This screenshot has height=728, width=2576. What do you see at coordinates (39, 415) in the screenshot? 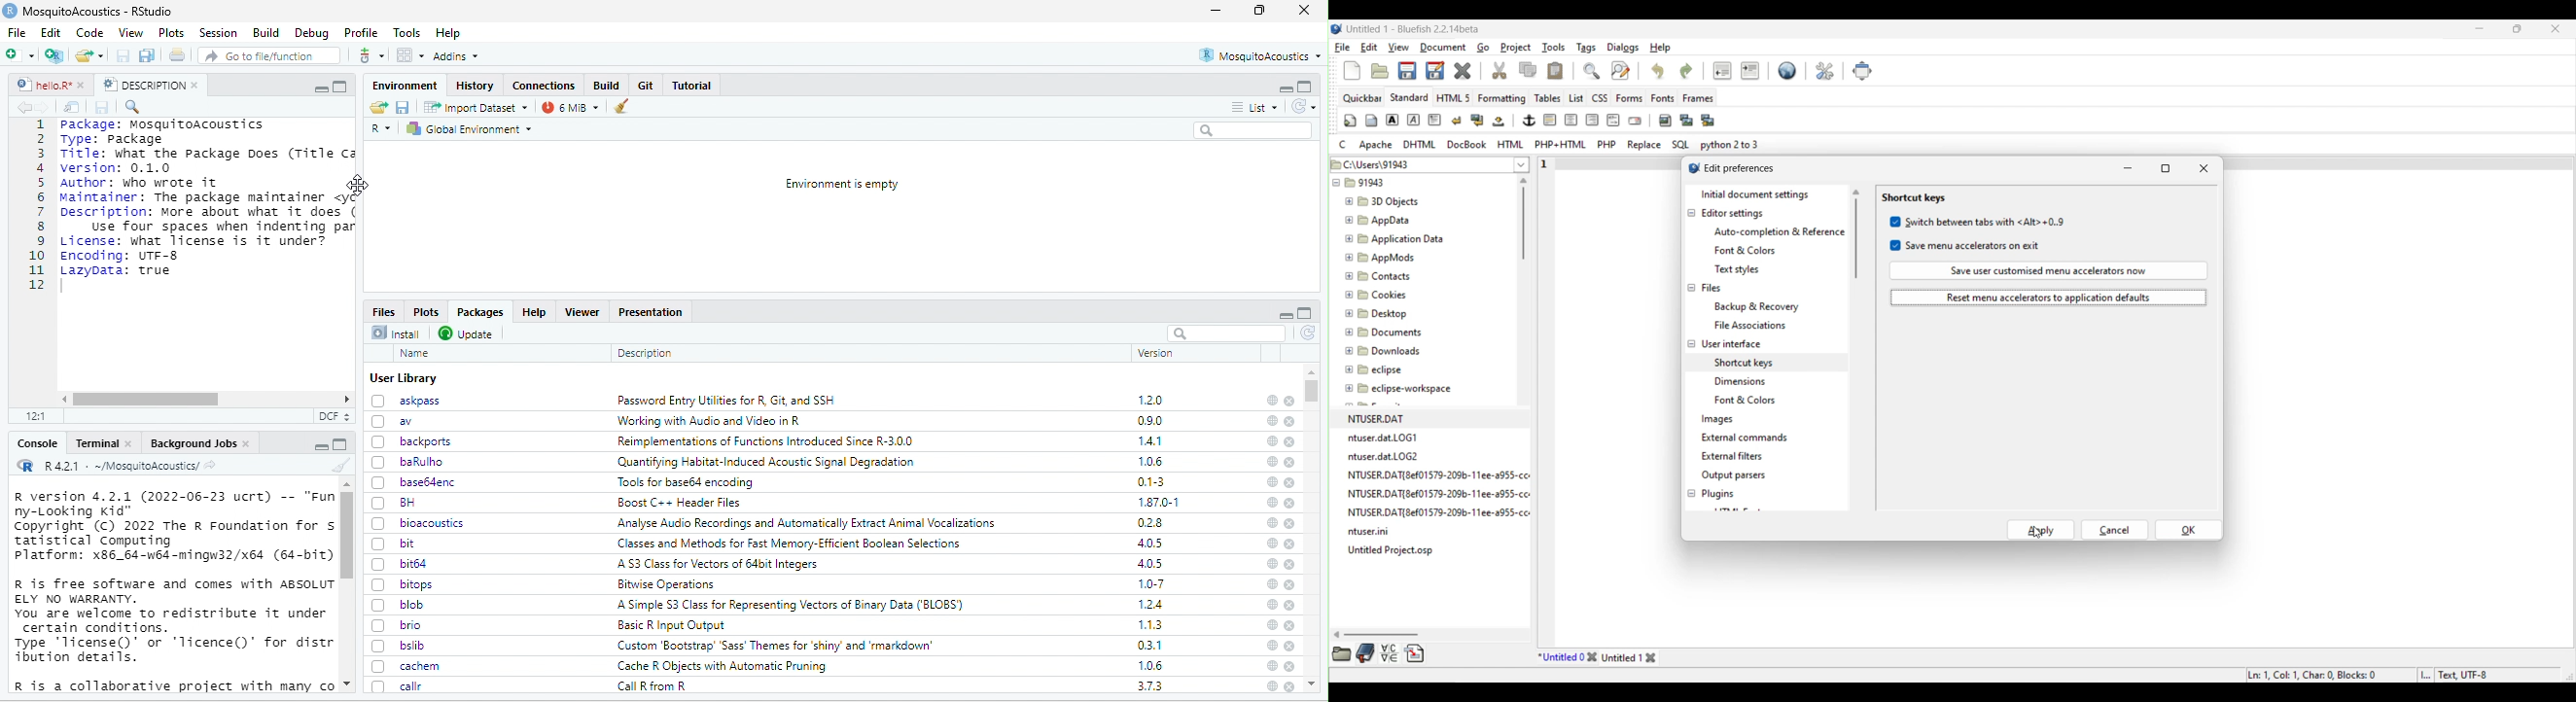
I see `12:1` at bounding box center [39, 415].